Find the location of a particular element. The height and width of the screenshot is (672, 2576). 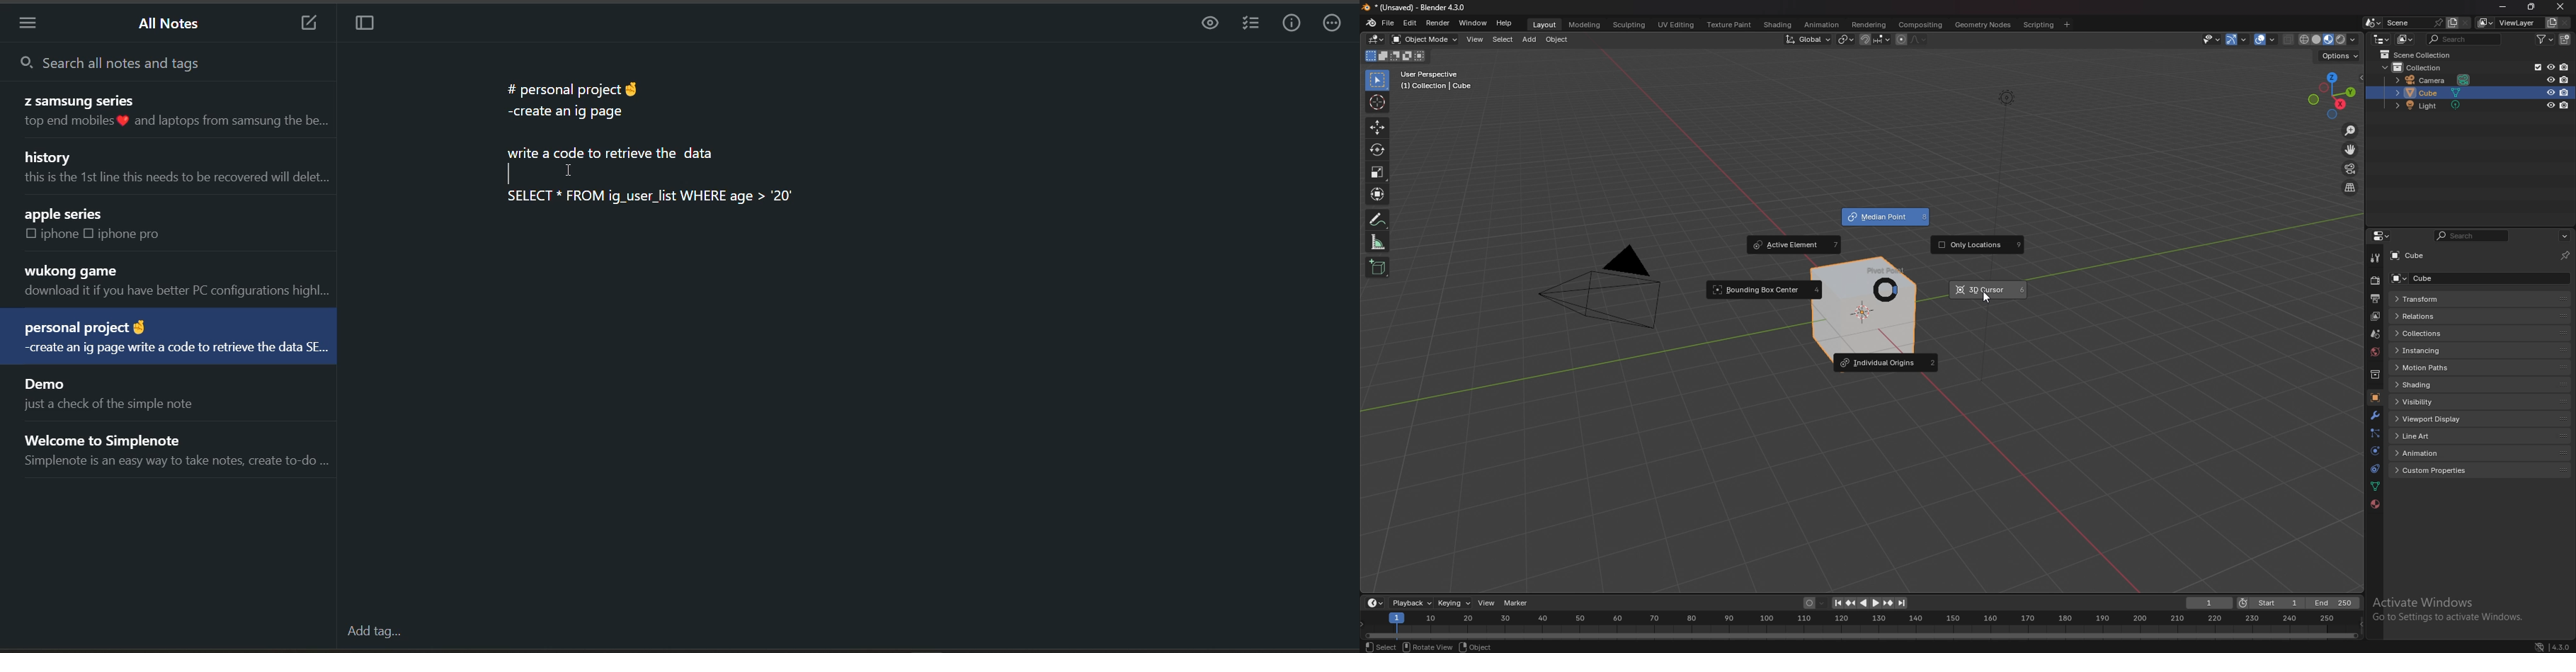

selectibility and visibility is located at coordinates (2212, 39).